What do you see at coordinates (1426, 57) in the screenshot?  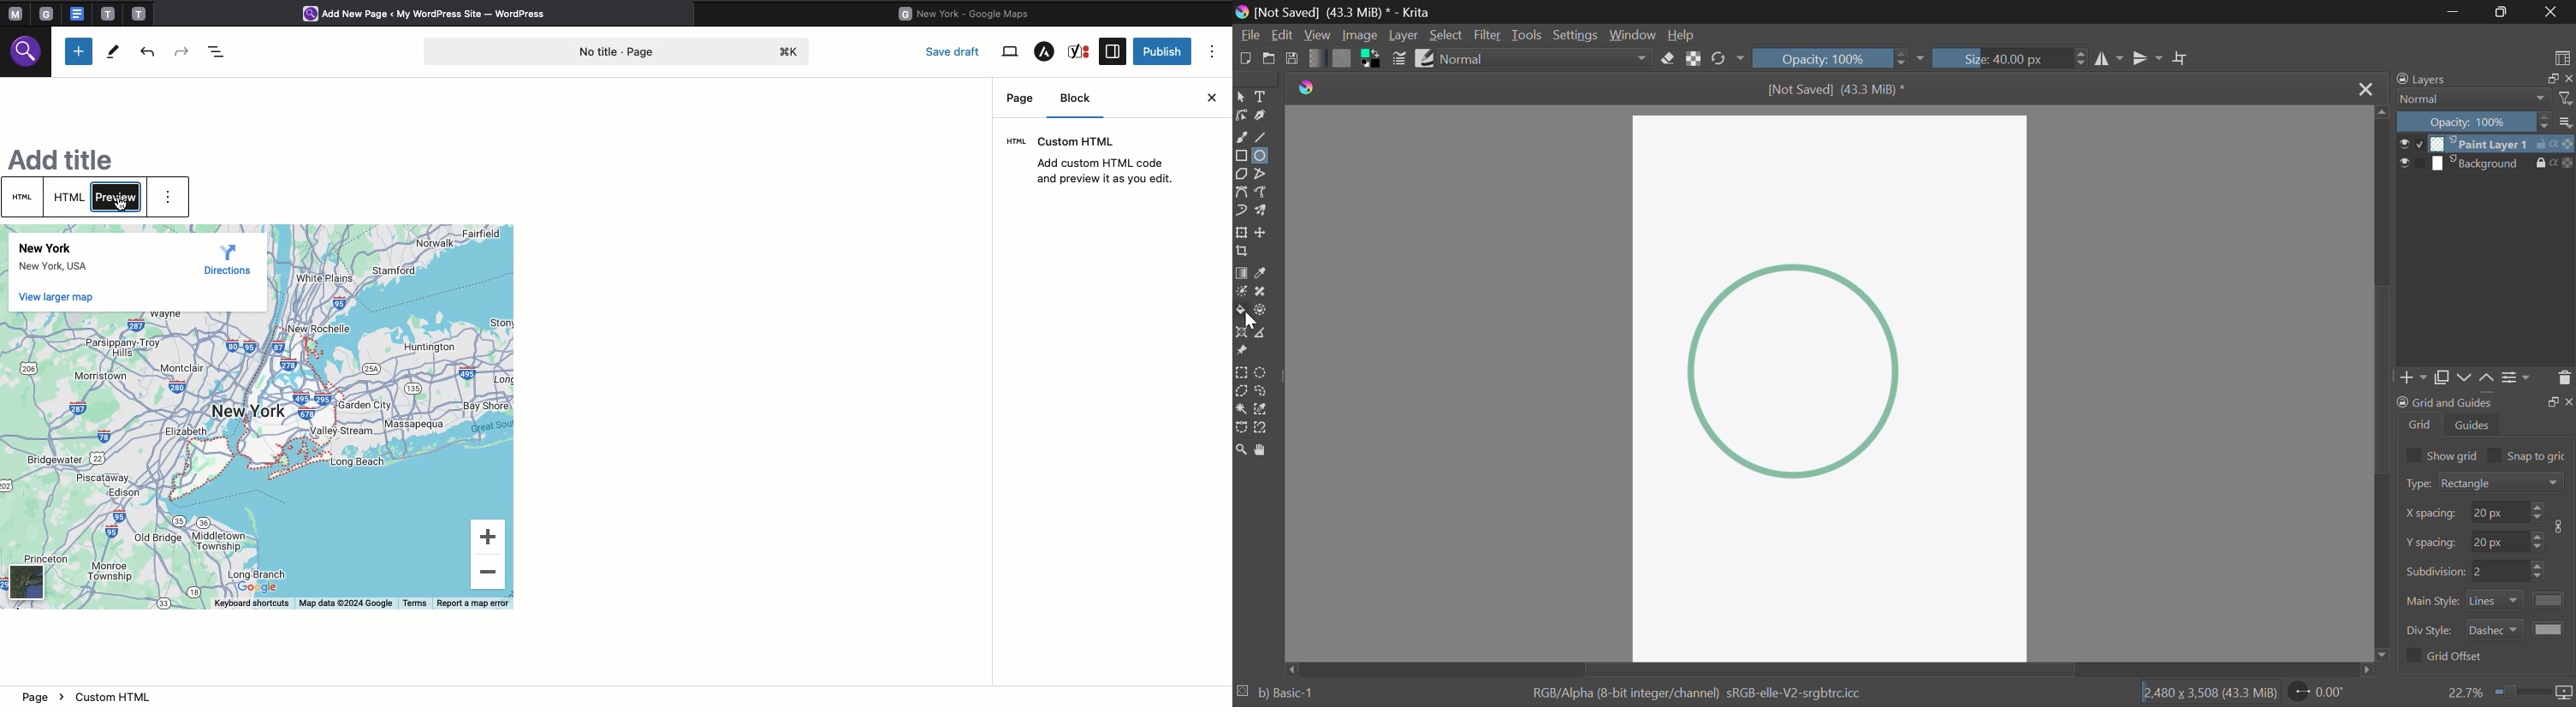 I see `Brush Presets` at bounding box center [1426, 57].